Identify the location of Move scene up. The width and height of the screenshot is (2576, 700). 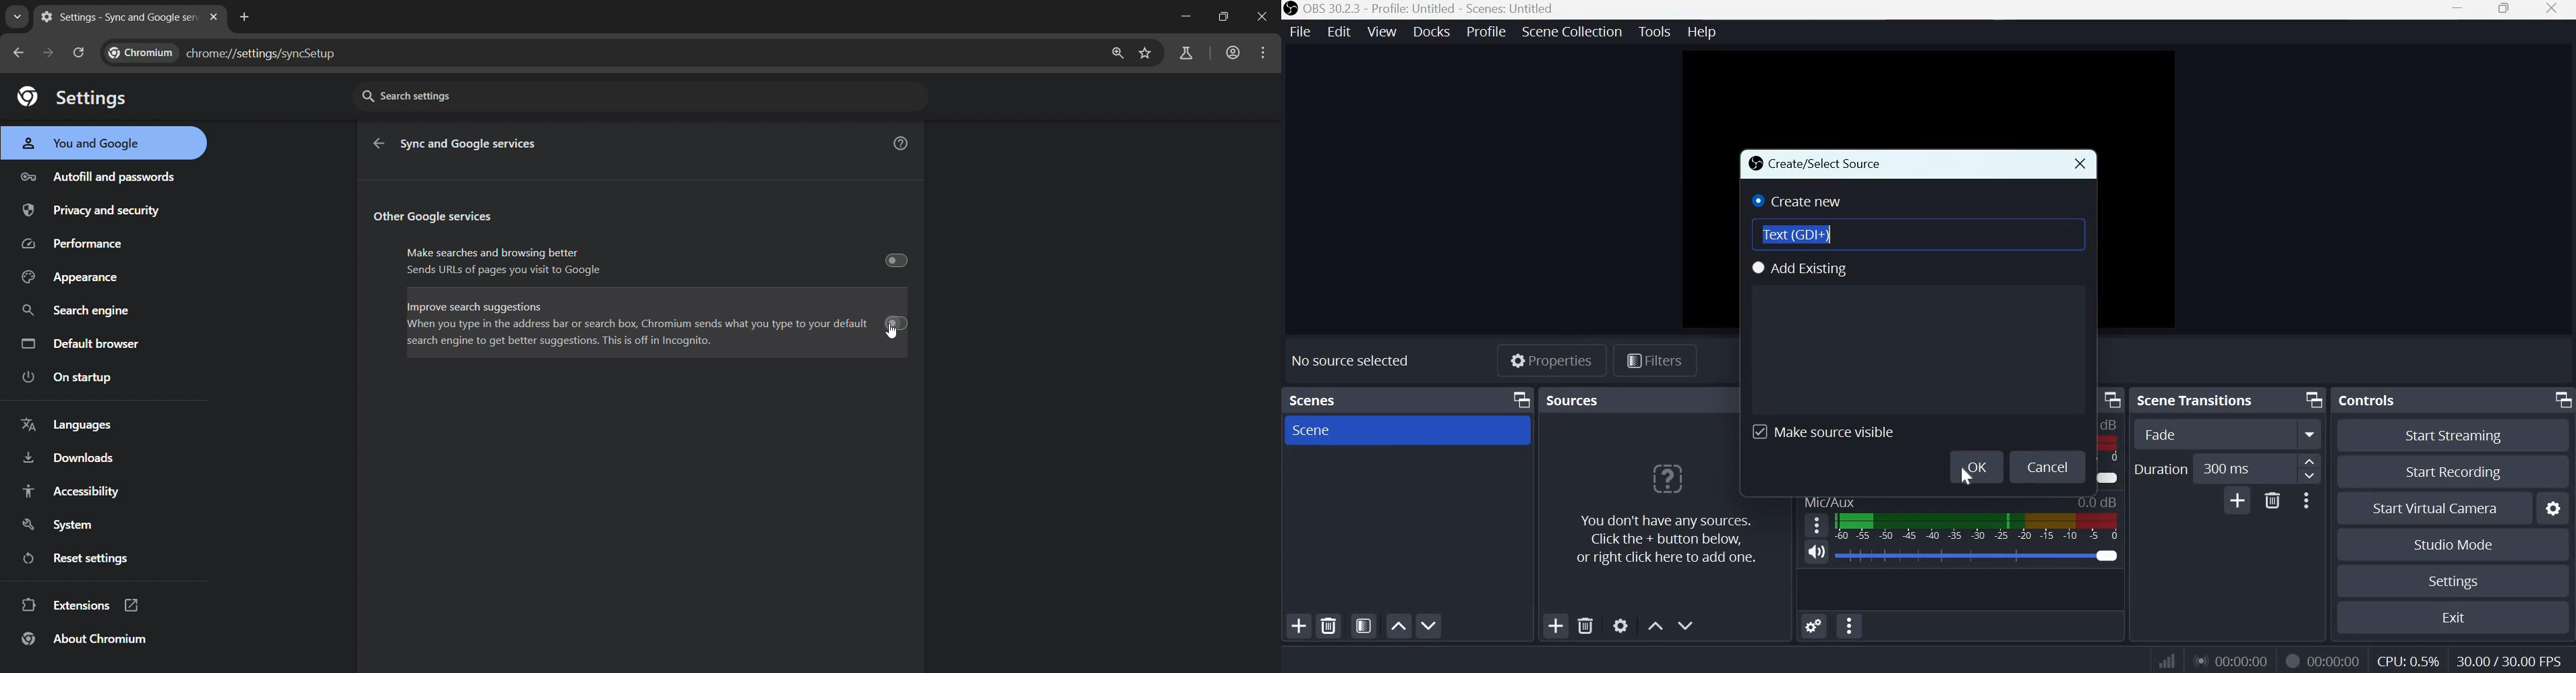
(1428, 626).